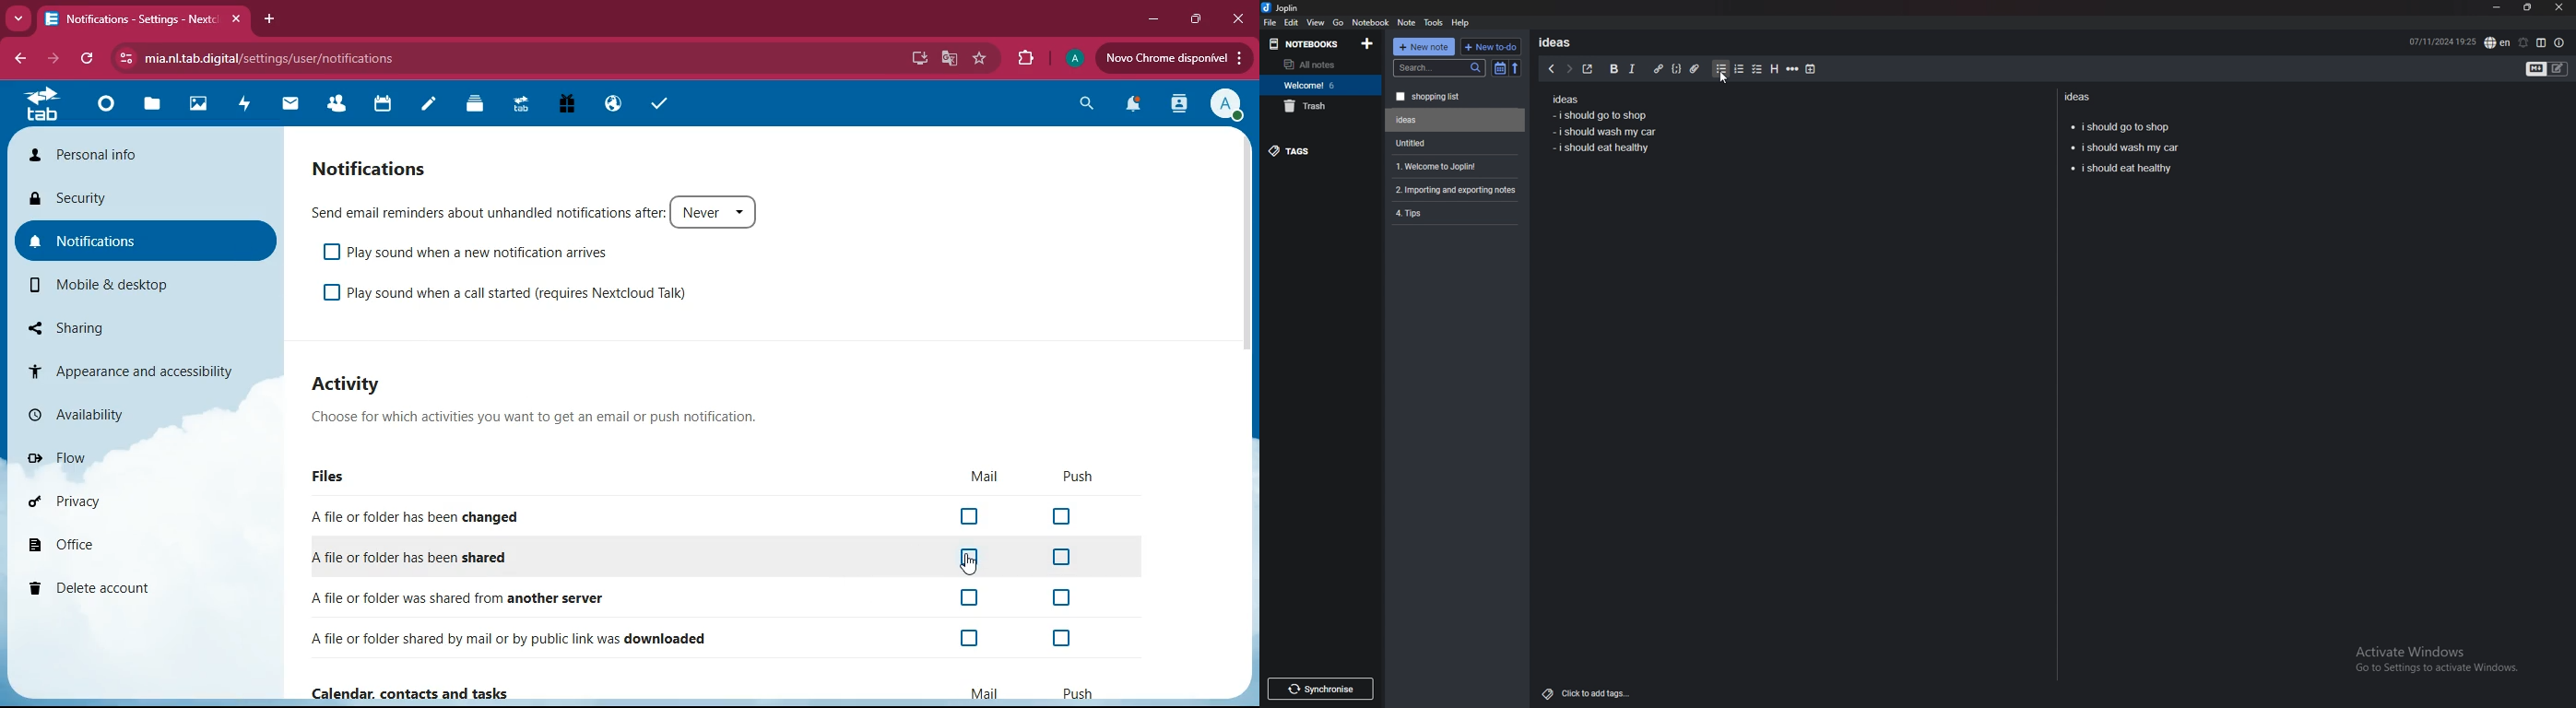 This screenshot has width=2576, height=728. I want to click on tab, so click(144, 20).